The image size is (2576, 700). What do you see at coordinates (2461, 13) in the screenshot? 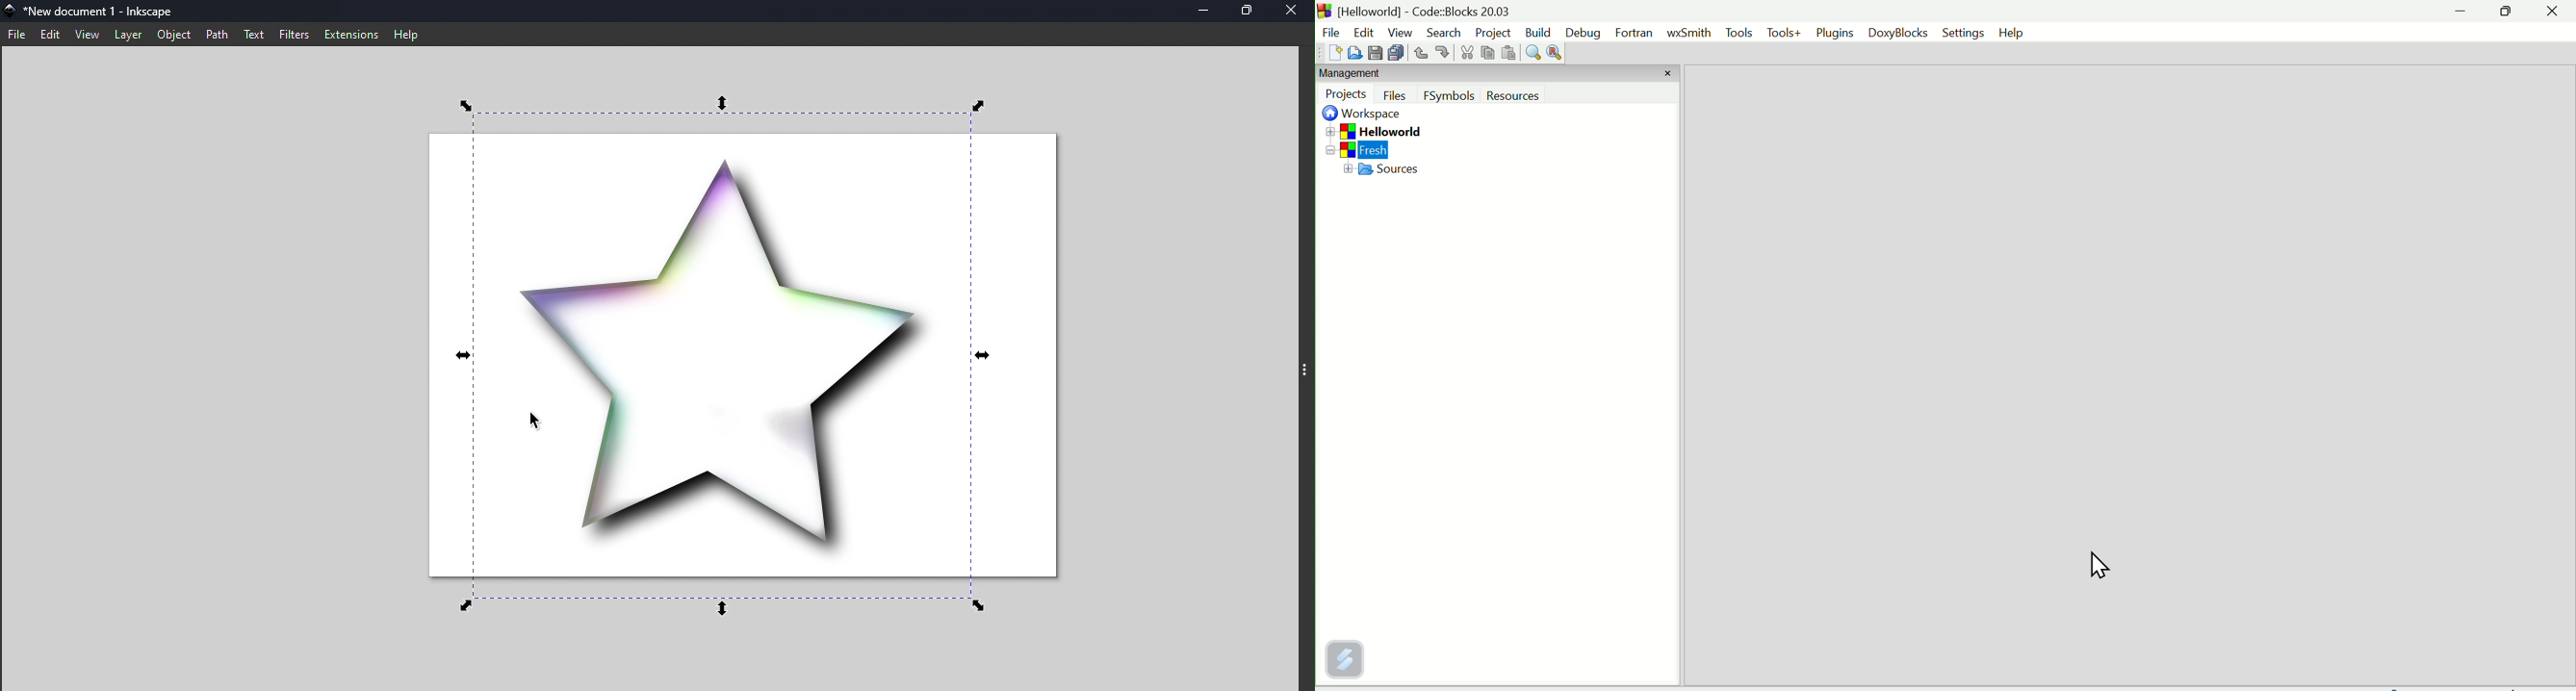
I see `minimise` at bounding box center [2461, 13].